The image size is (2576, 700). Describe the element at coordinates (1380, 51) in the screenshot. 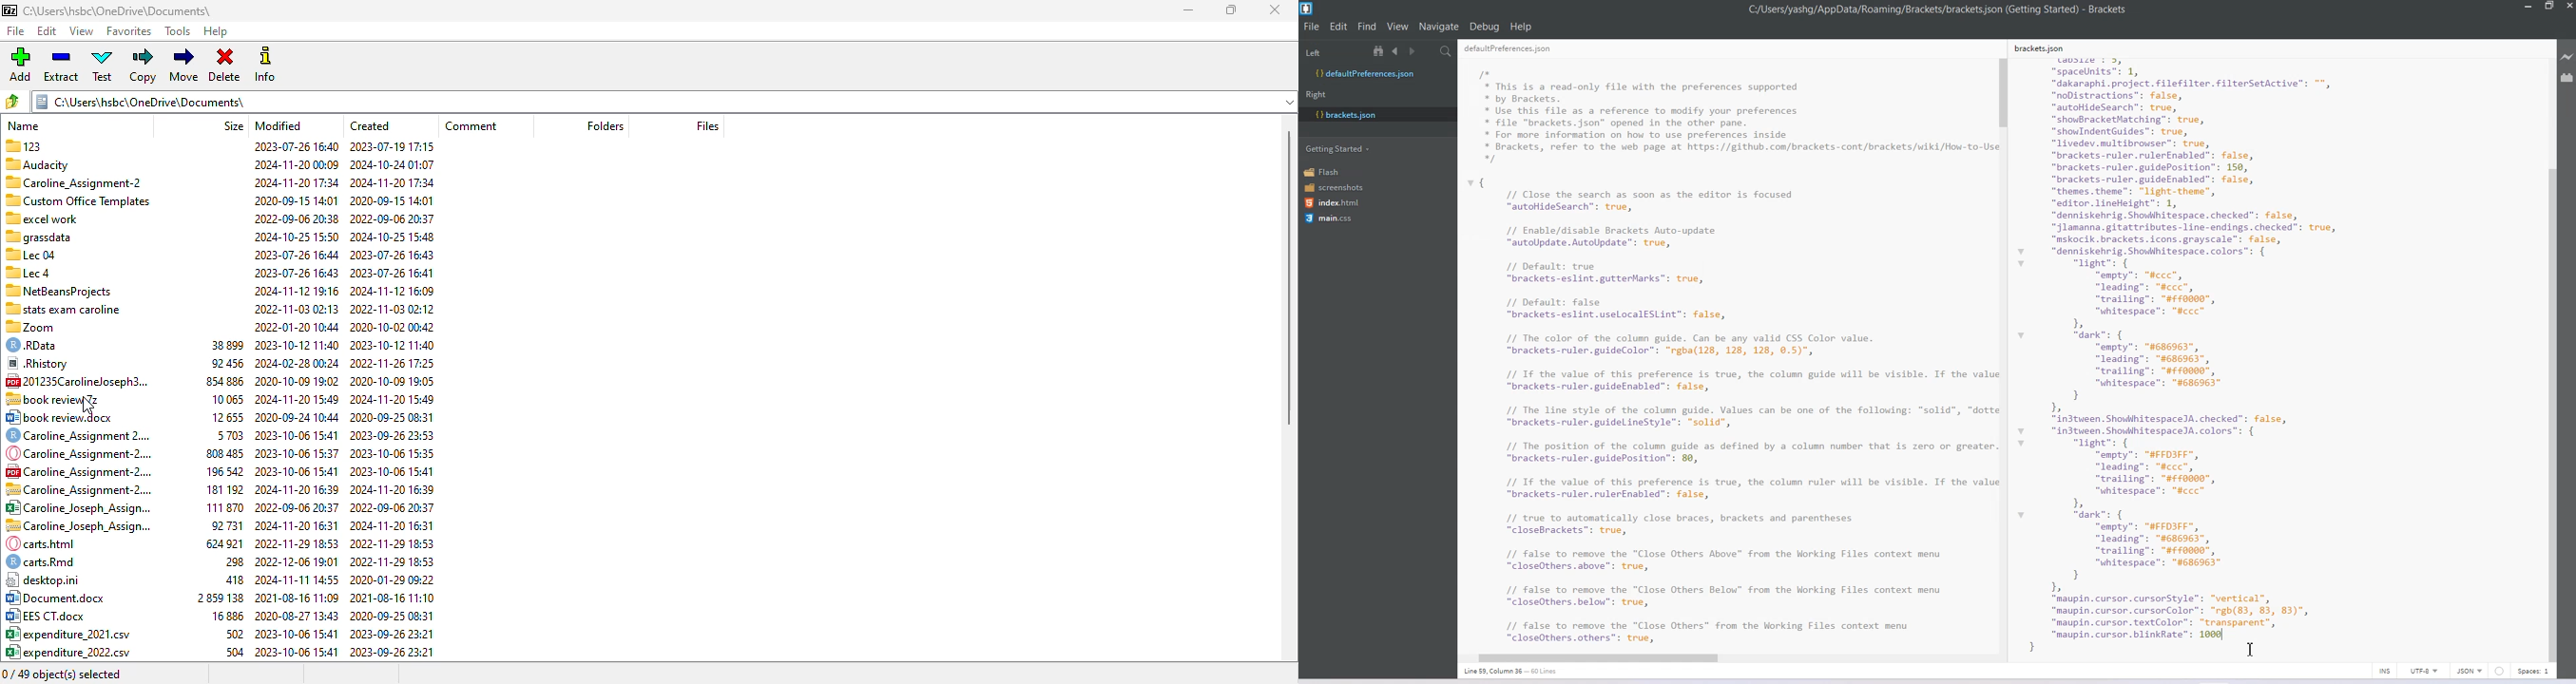

I see `View in file Tree` at that location.